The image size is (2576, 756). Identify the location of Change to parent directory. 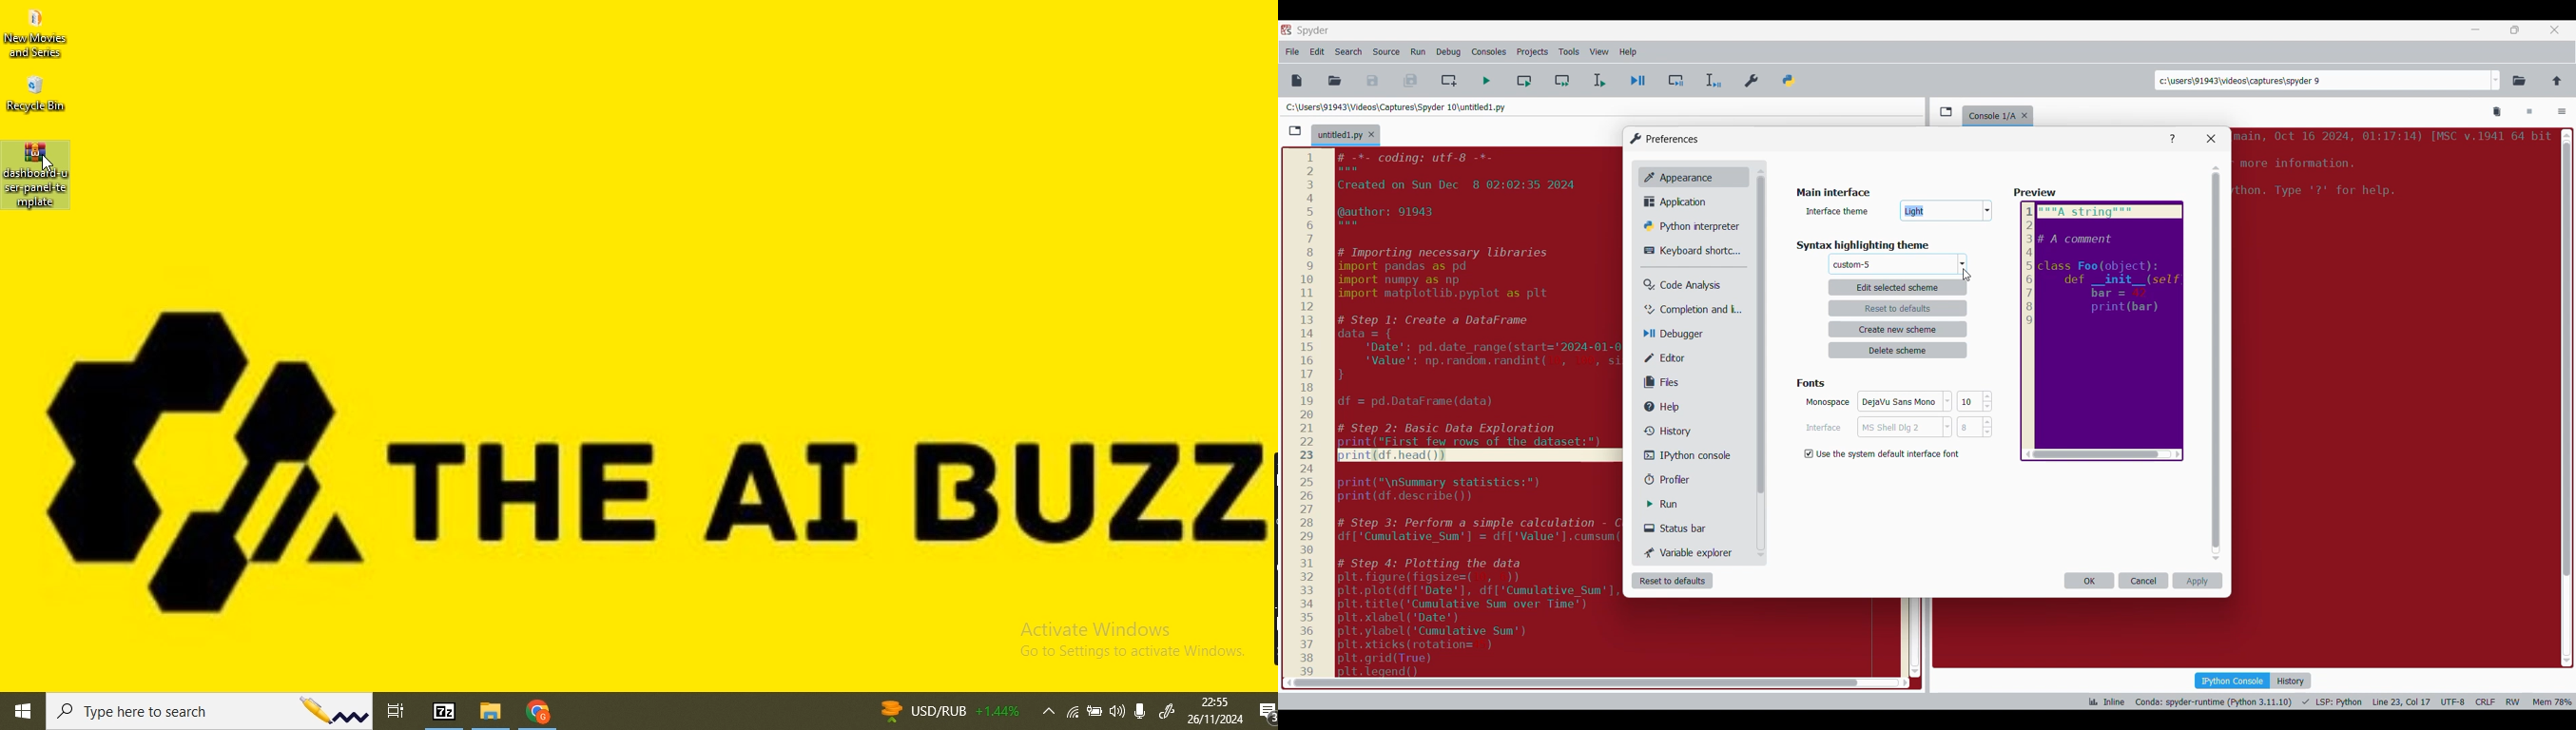
(2557, 80).